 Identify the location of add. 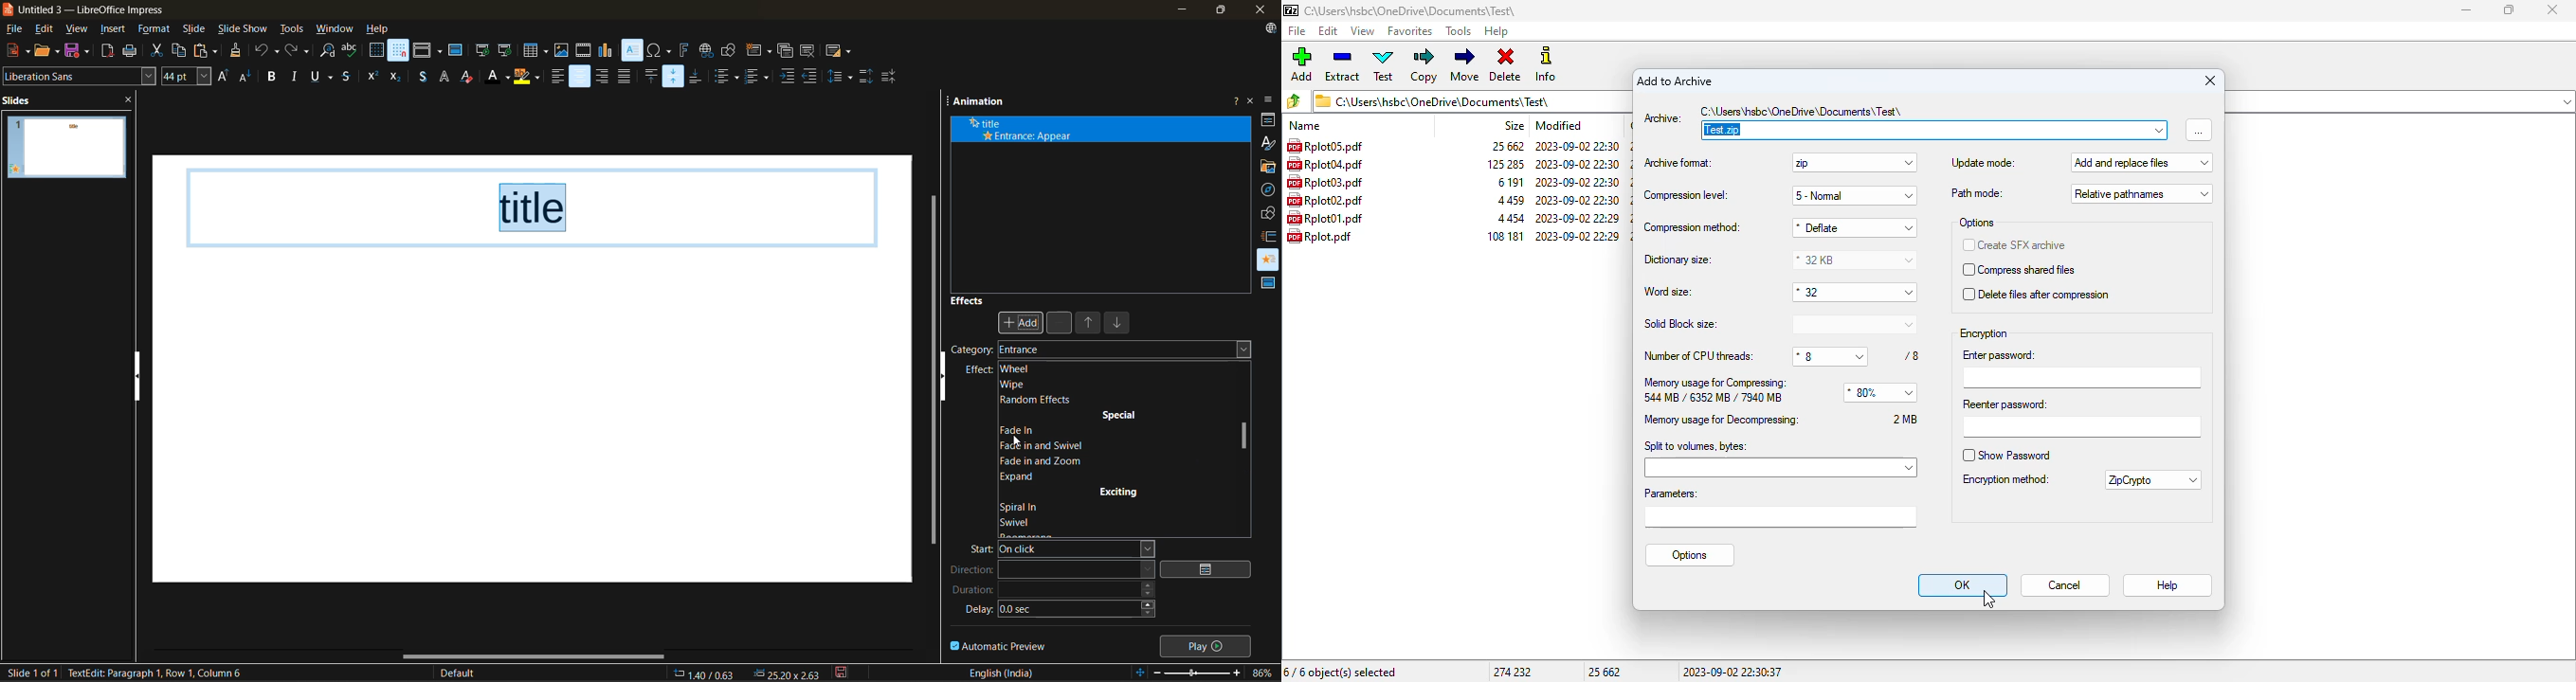
(1302, 63).